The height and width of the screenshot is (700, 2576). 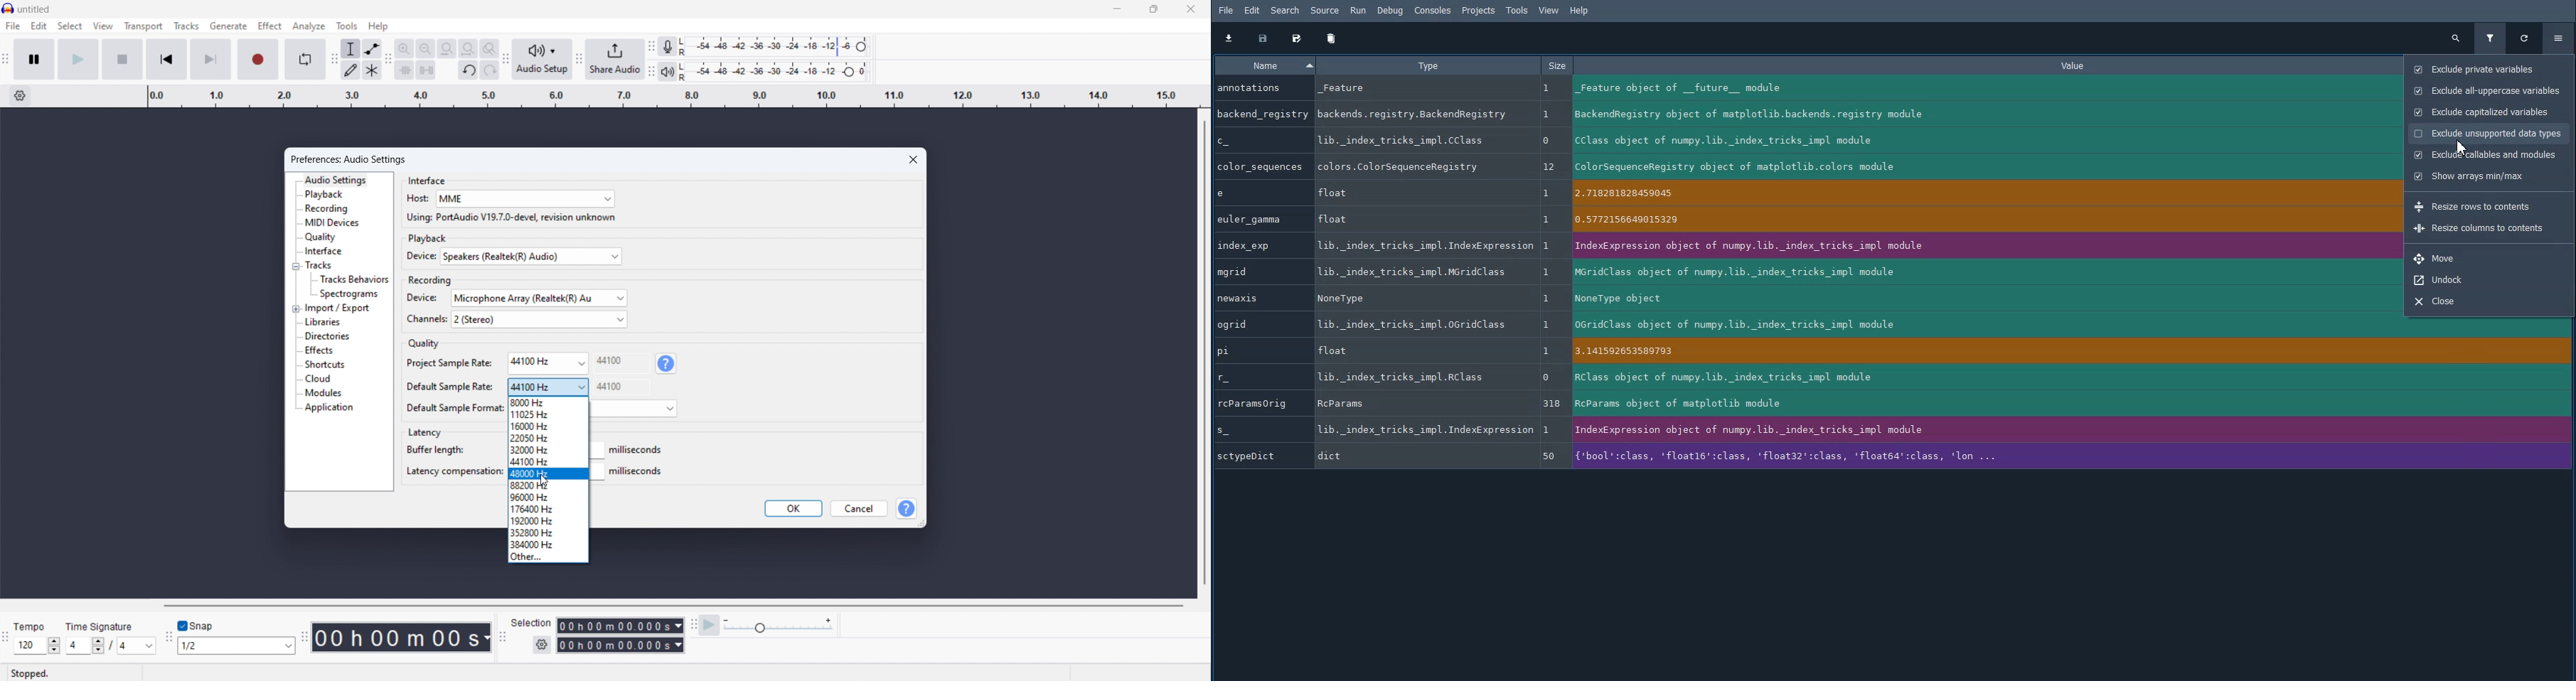 I want to click on transport toolbar, so click(x=5, y=62).